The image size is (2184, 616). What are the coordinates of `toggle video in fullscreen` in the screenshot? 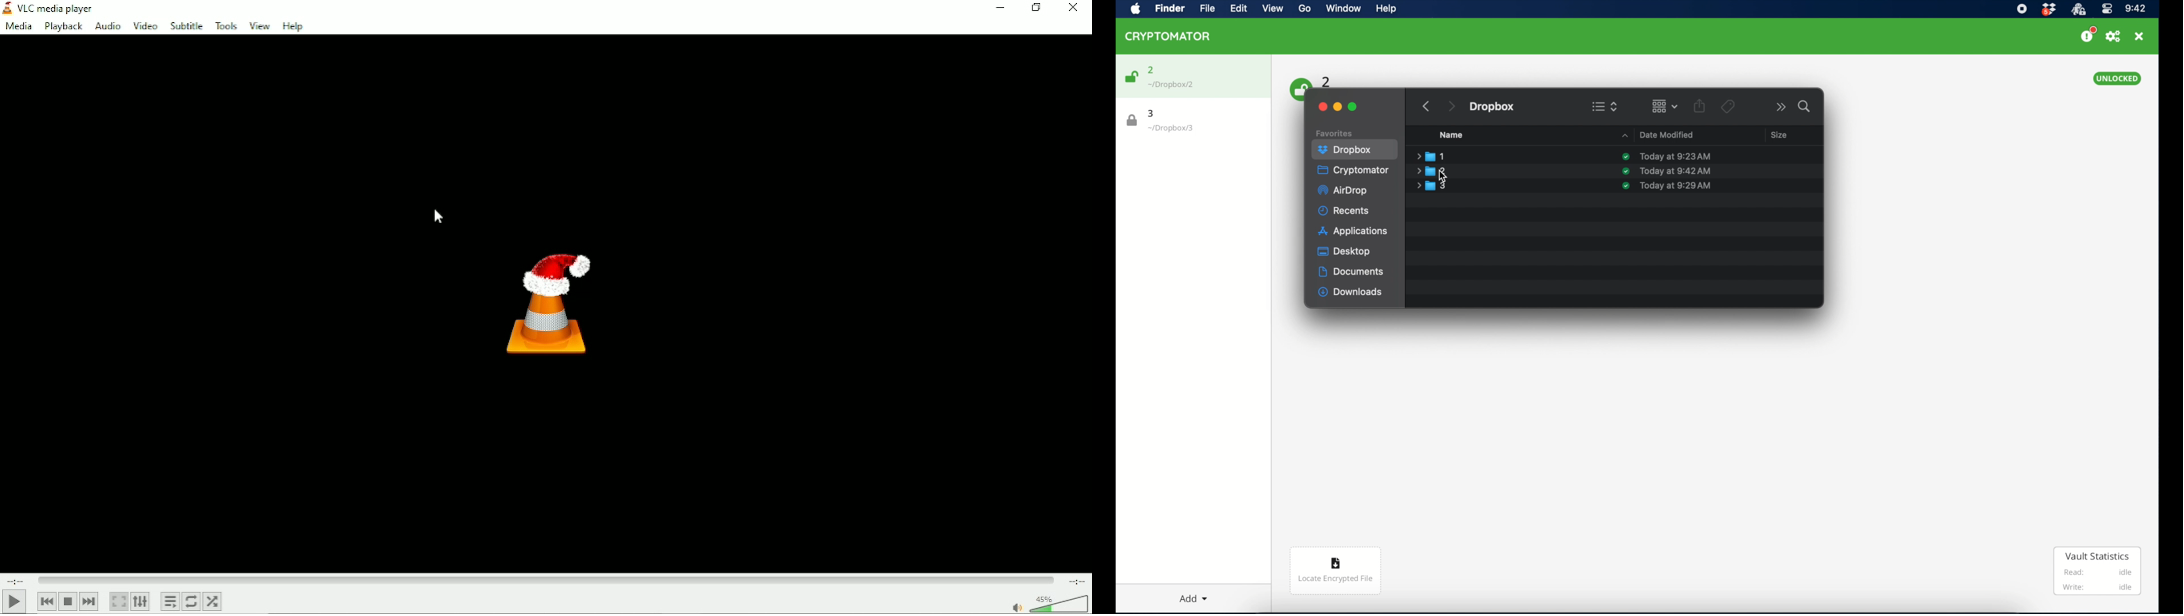 It's located at (118, 602).